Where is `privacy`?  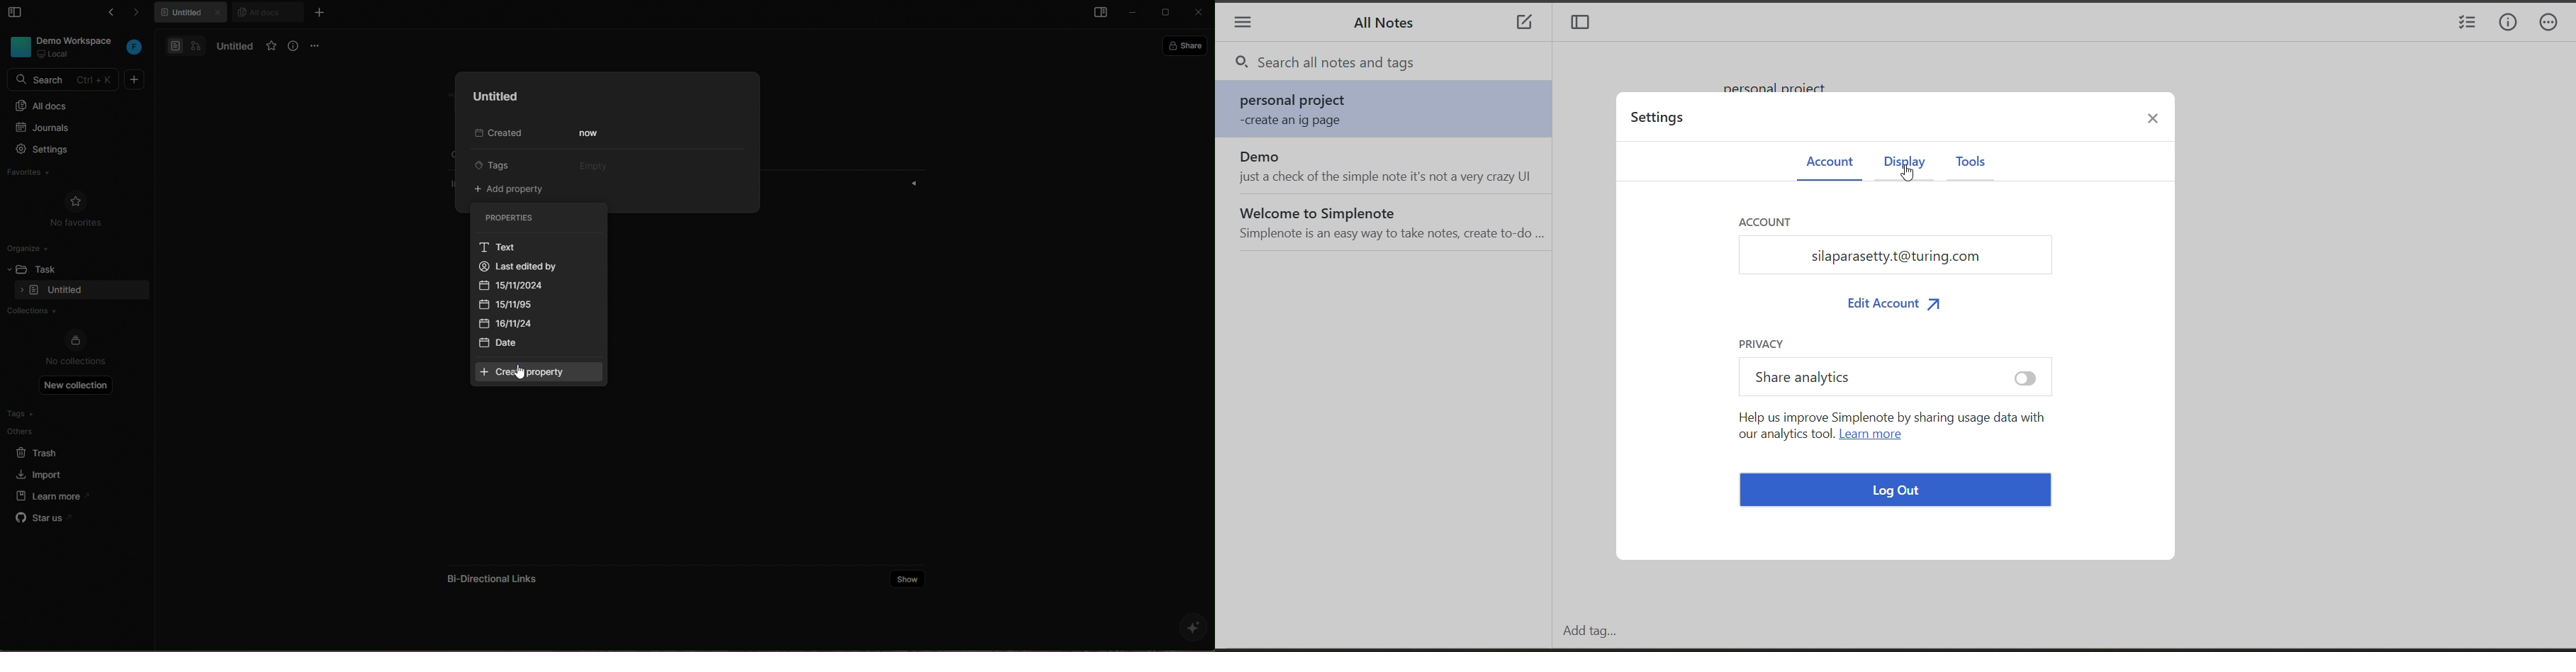 privacy is located at coordinates (1766, 343).